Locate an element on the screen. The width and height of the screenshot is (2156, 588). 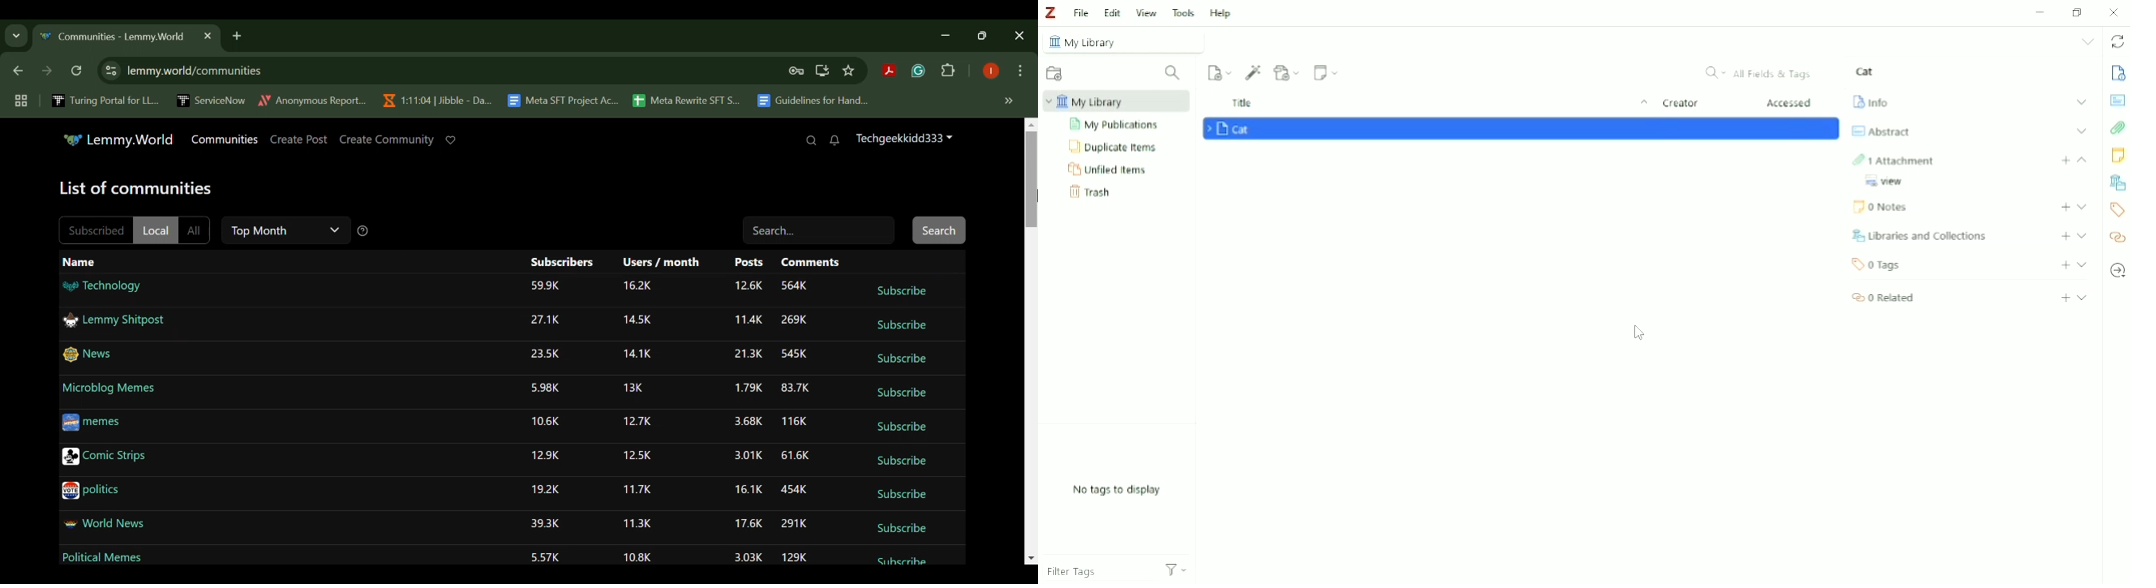
Tags is located at coordinates (1880, 263).